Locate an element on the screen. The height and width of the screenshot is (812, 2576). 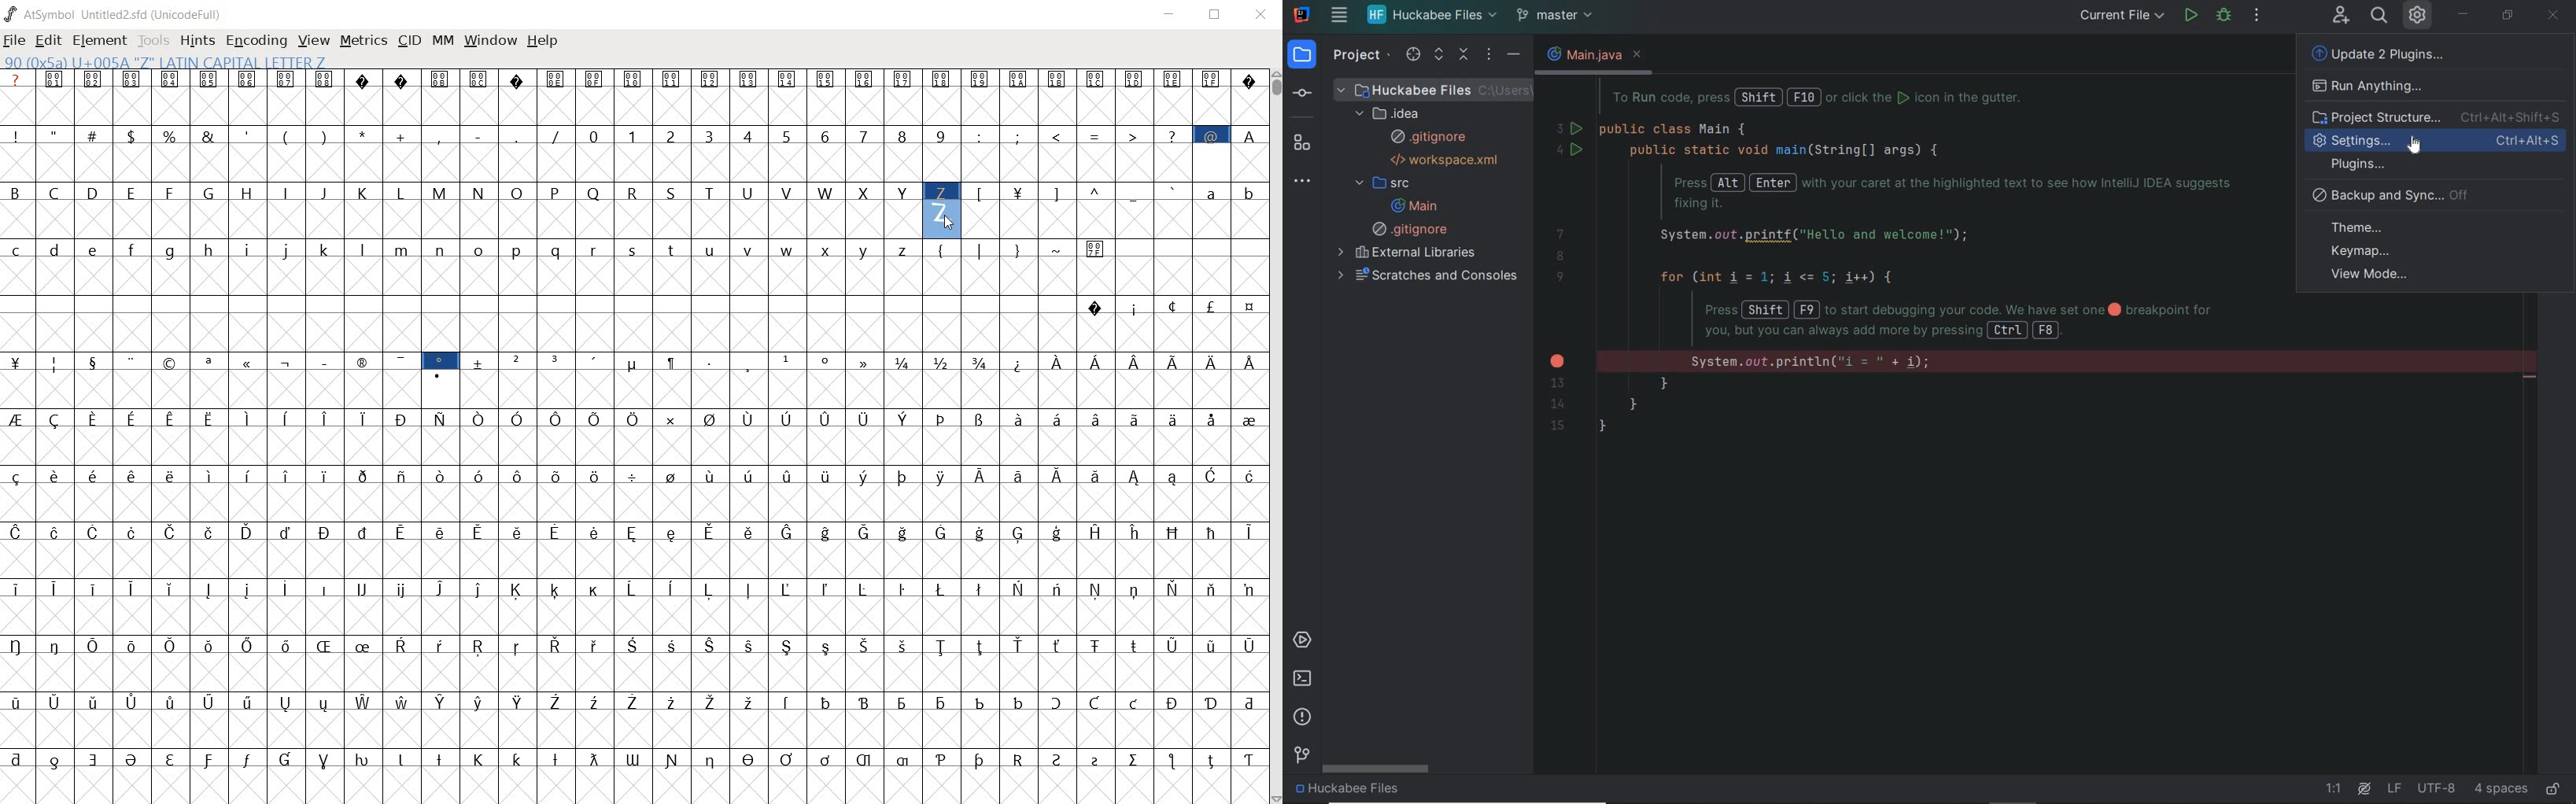
view is located at coordinates (315, 40).